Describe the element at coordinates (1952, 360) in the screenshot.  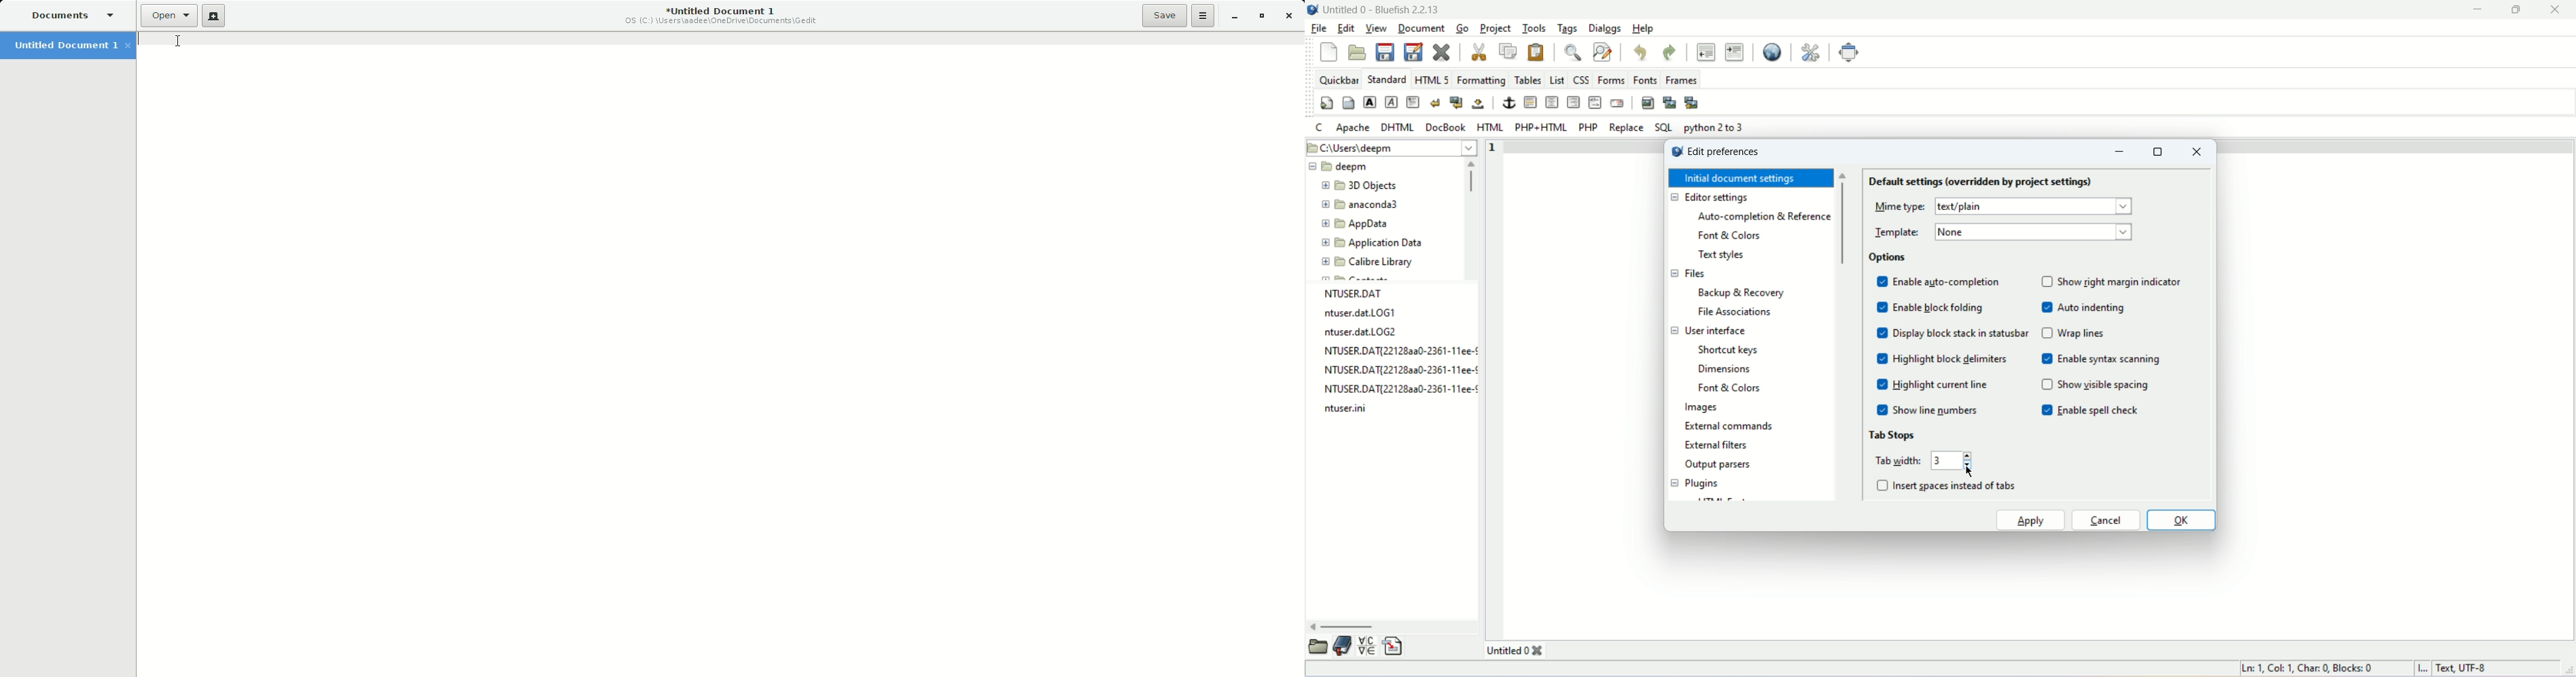
I see `highlight block delimiters` at that location.